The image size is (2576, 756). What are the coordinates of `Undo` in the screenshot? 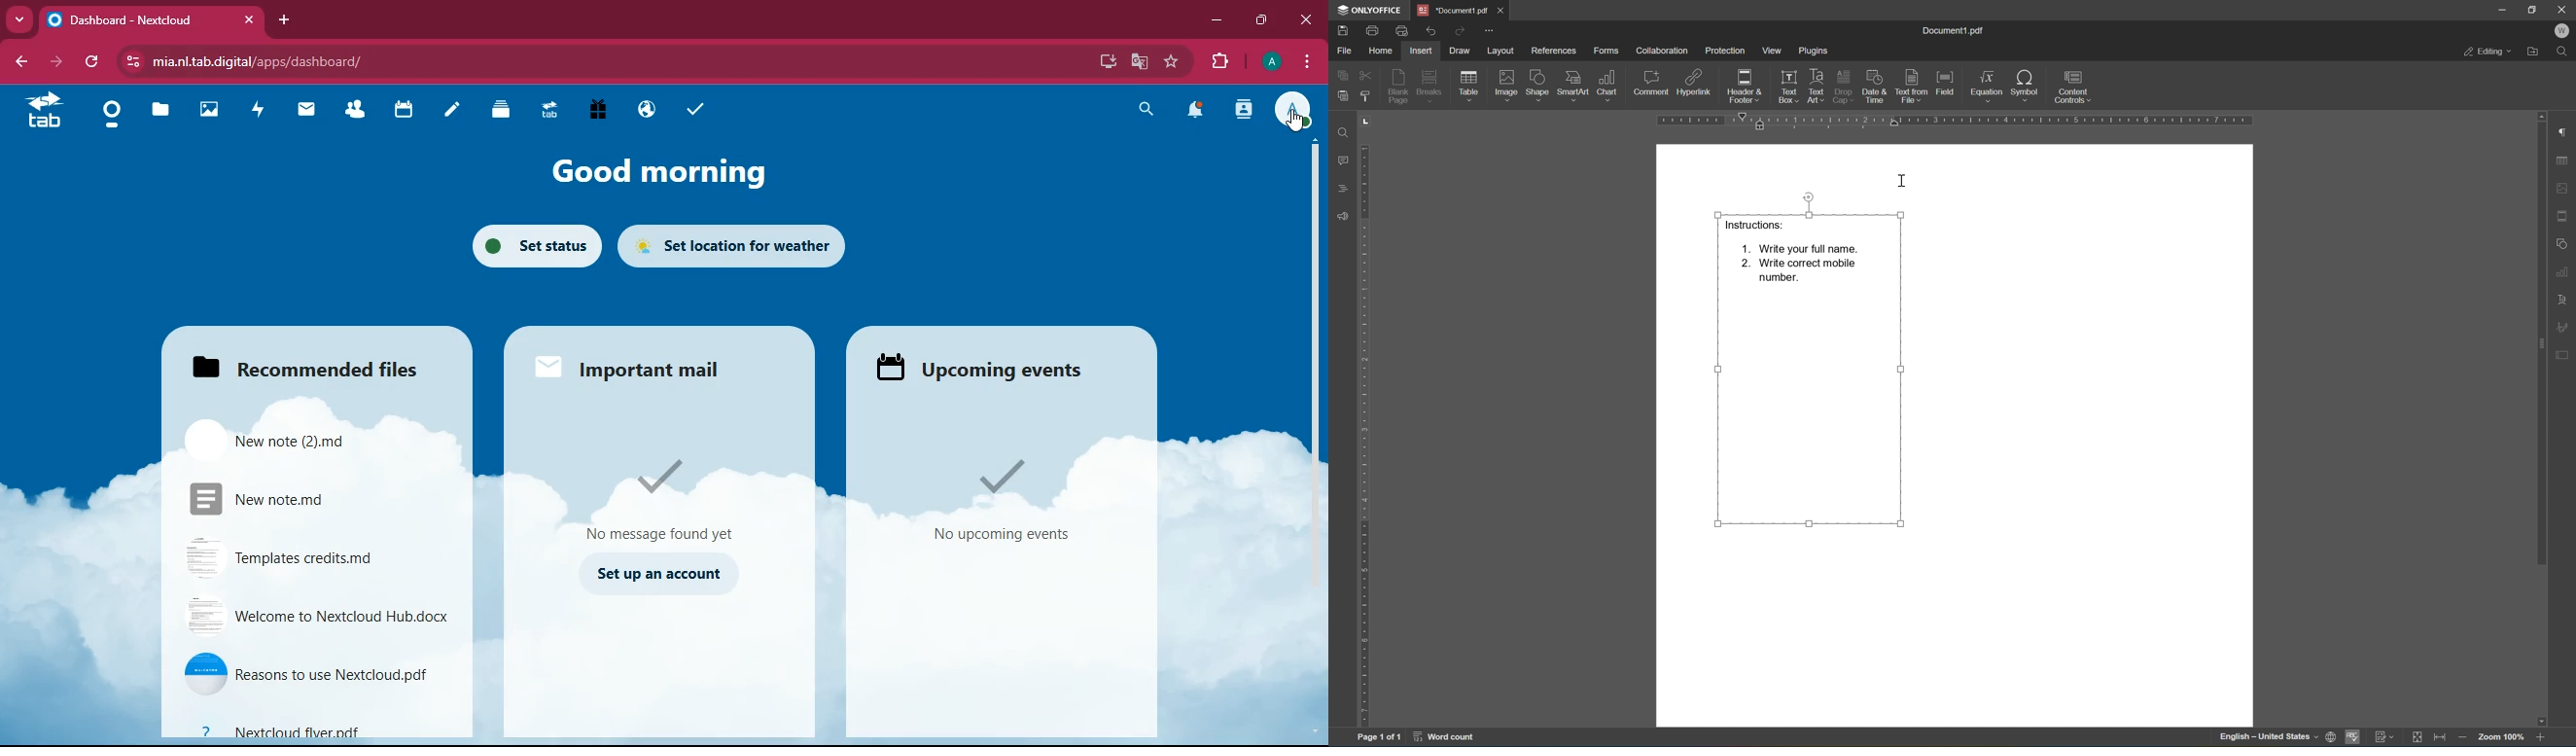 It's located at (1429, 33).